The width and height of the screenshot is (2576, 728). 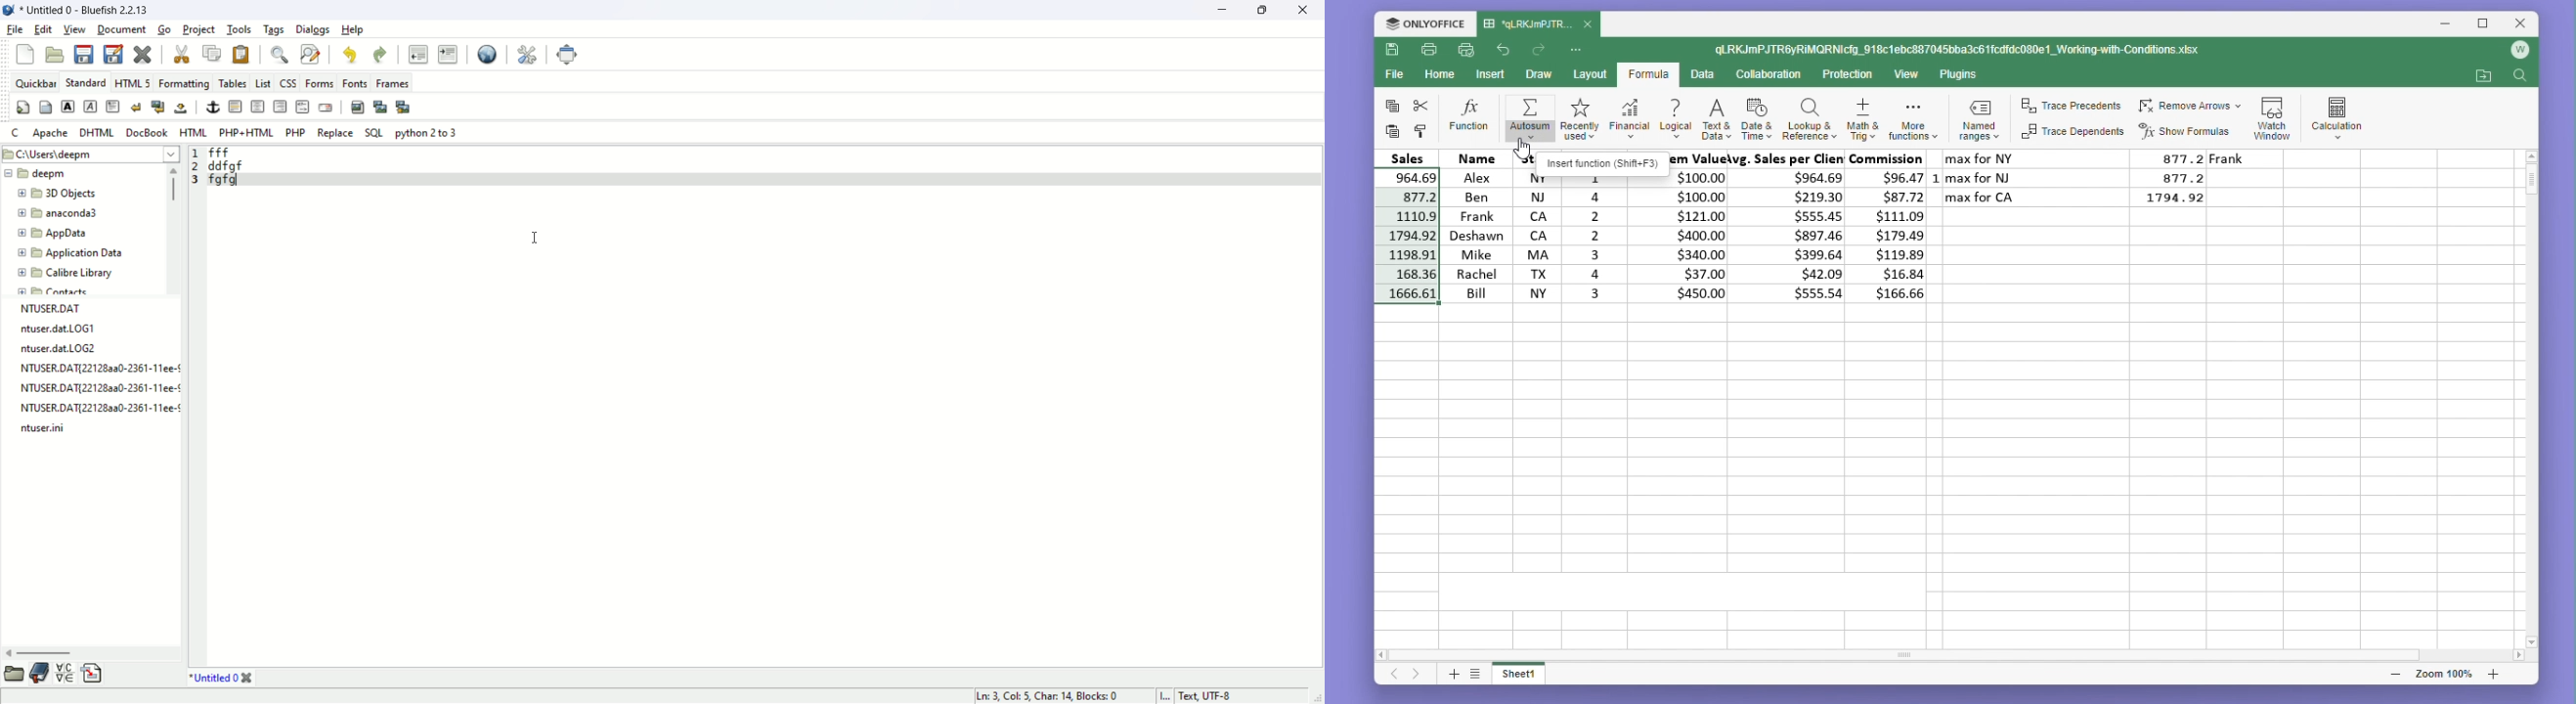 I want to click on max for NJ 877.2, so click(x=2077, y=177).